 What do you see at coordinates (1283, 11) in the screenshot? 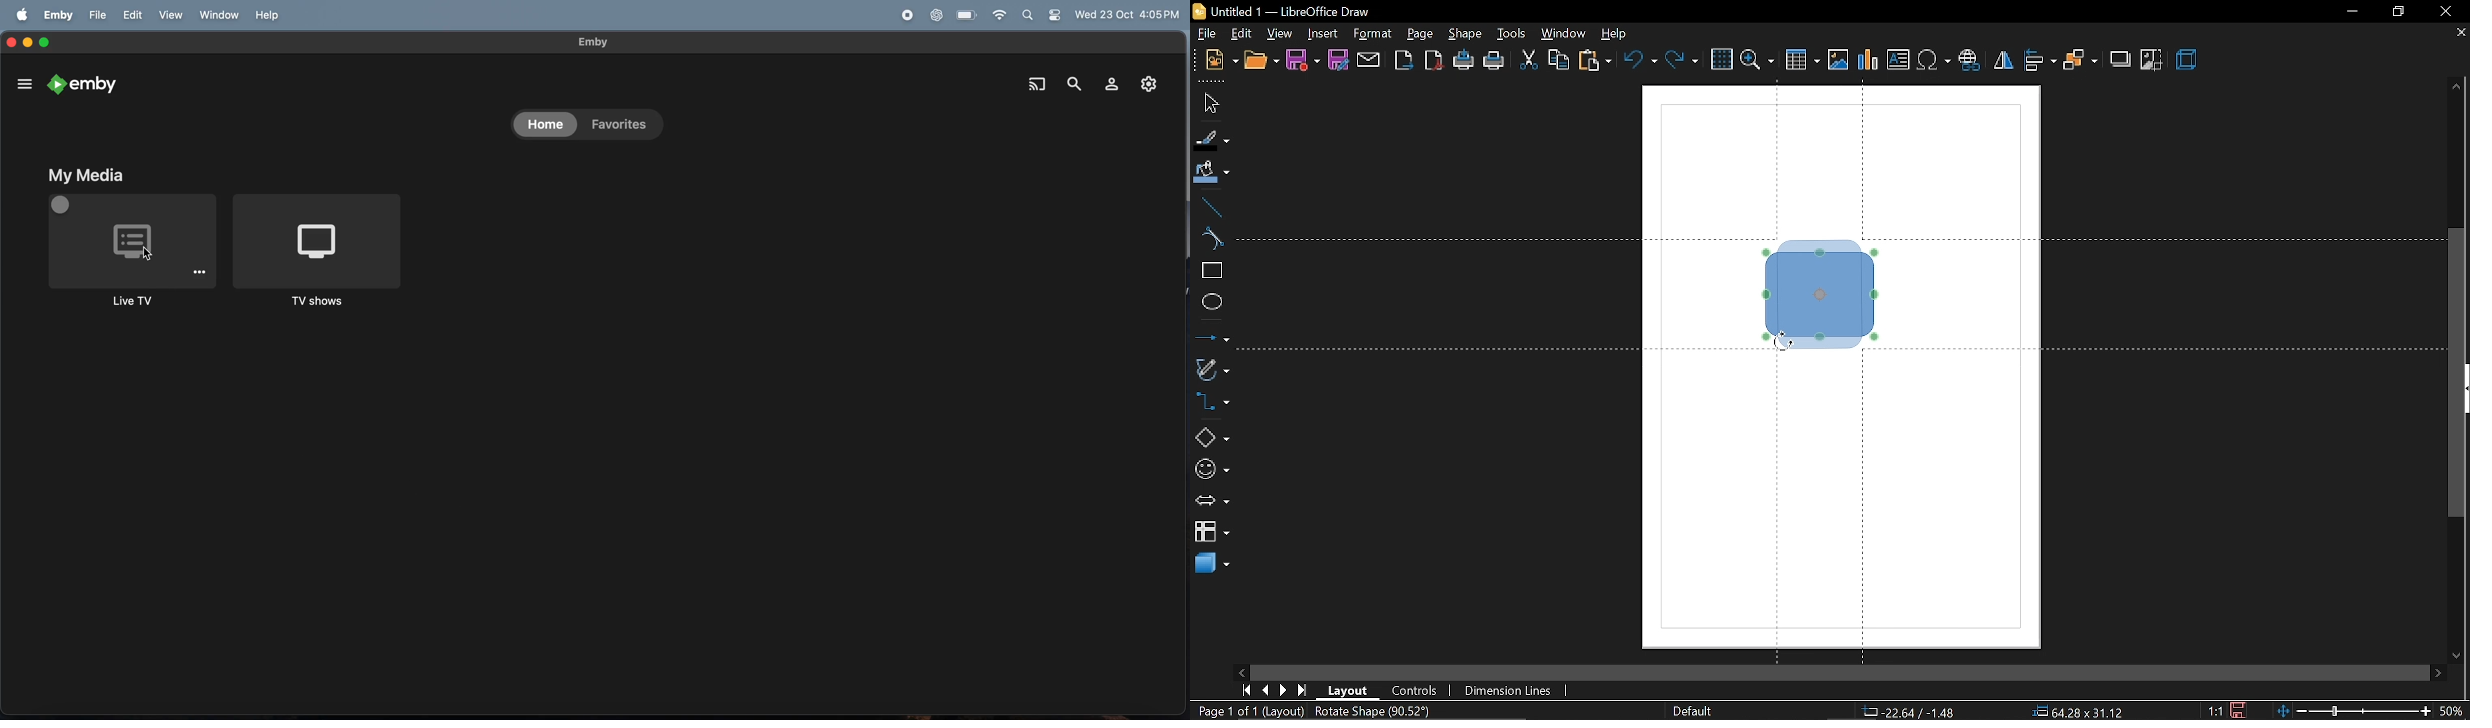
I see `current window` at bounding box center [1283, 11].